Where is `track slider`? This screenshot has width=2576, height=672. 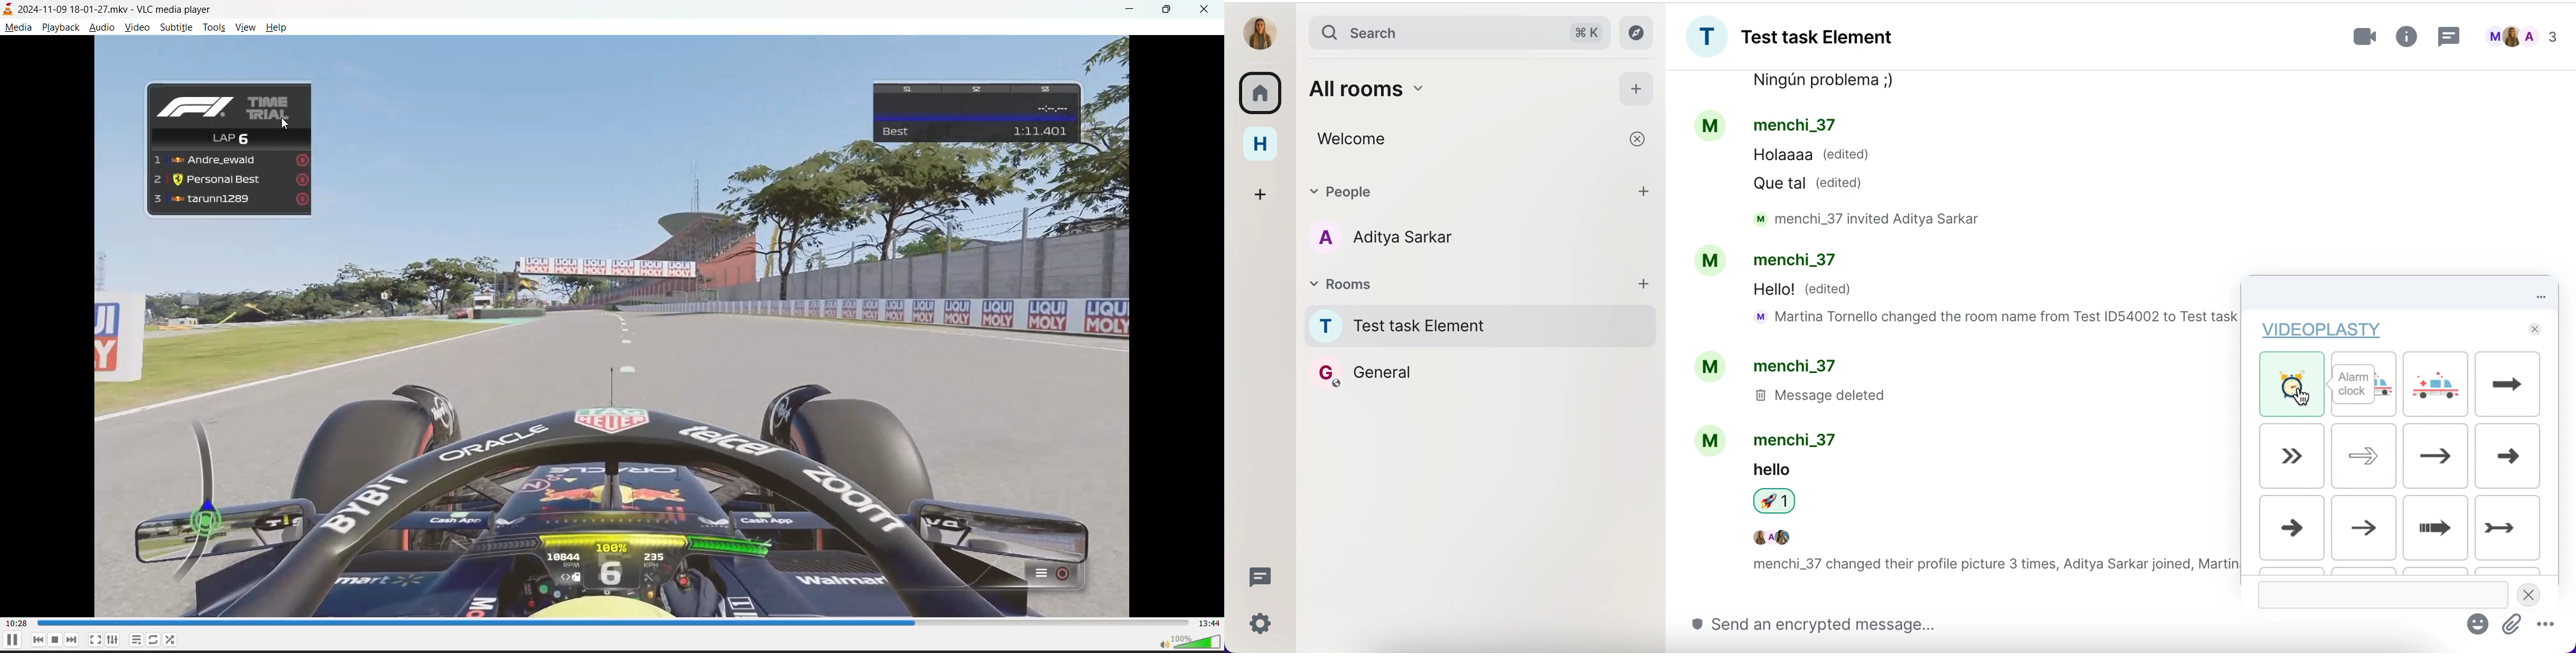
track slider is located at coordinates (609, 623).